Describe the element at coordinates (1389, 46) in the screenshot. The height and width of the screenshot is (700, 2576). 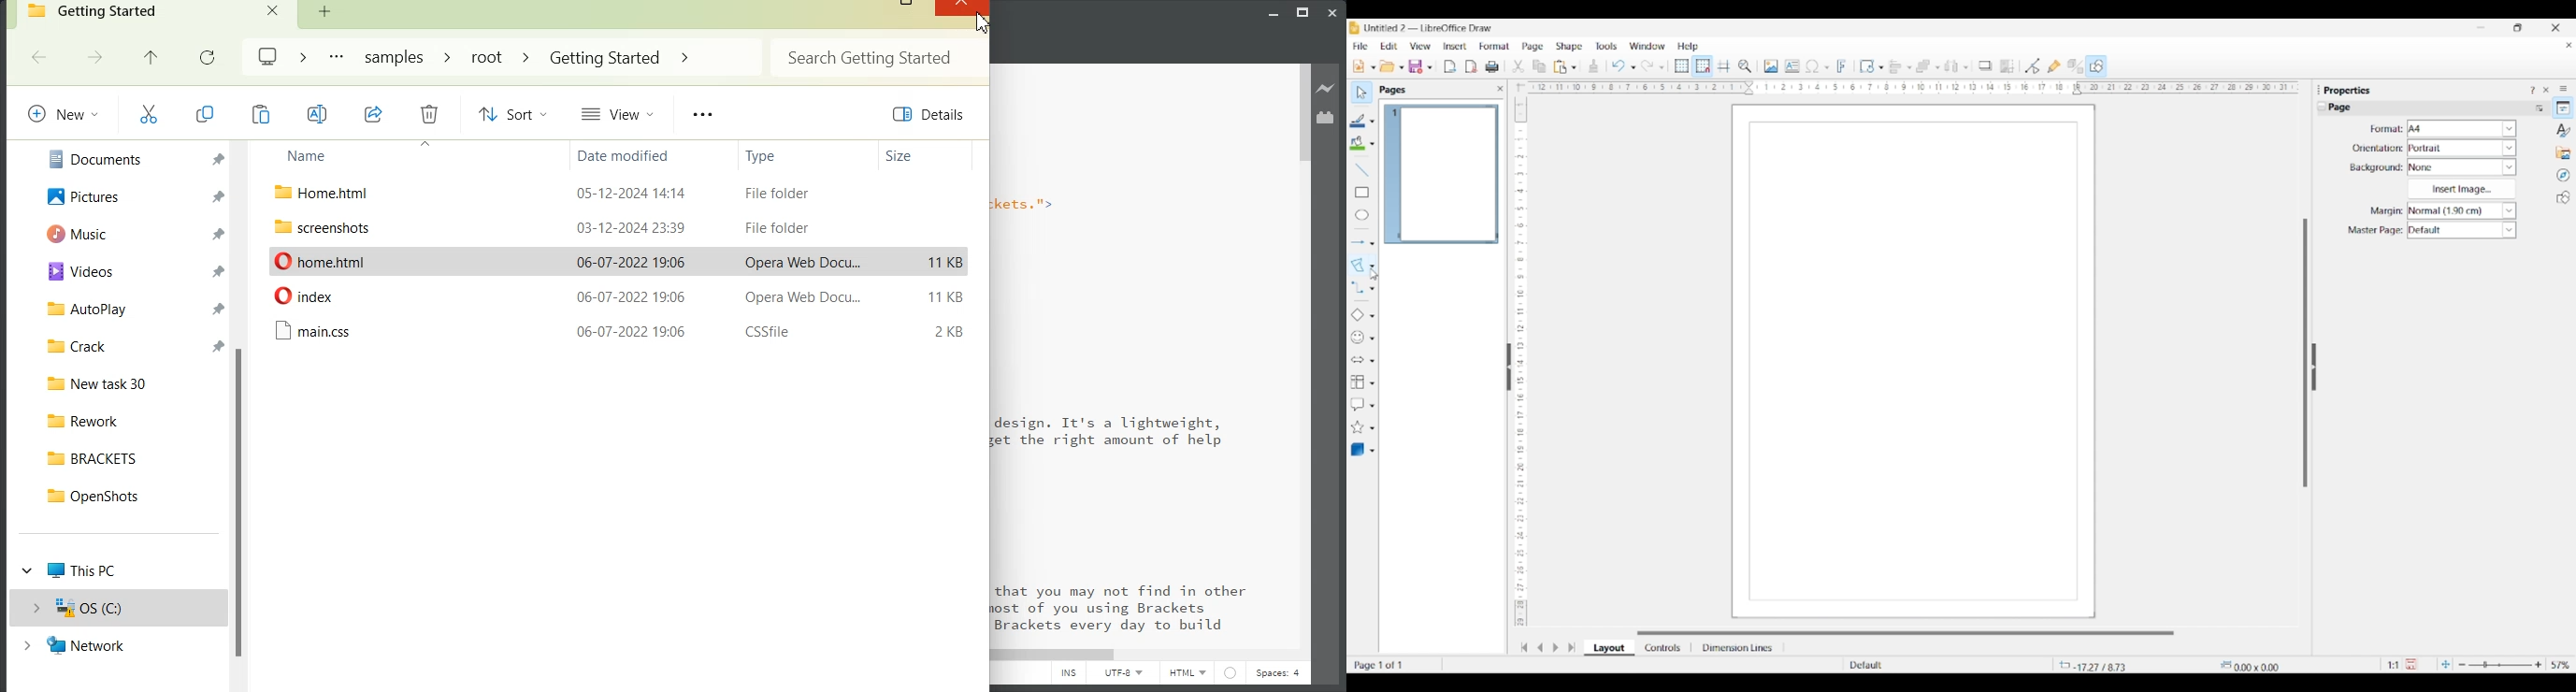
I see `Edit` at that location.